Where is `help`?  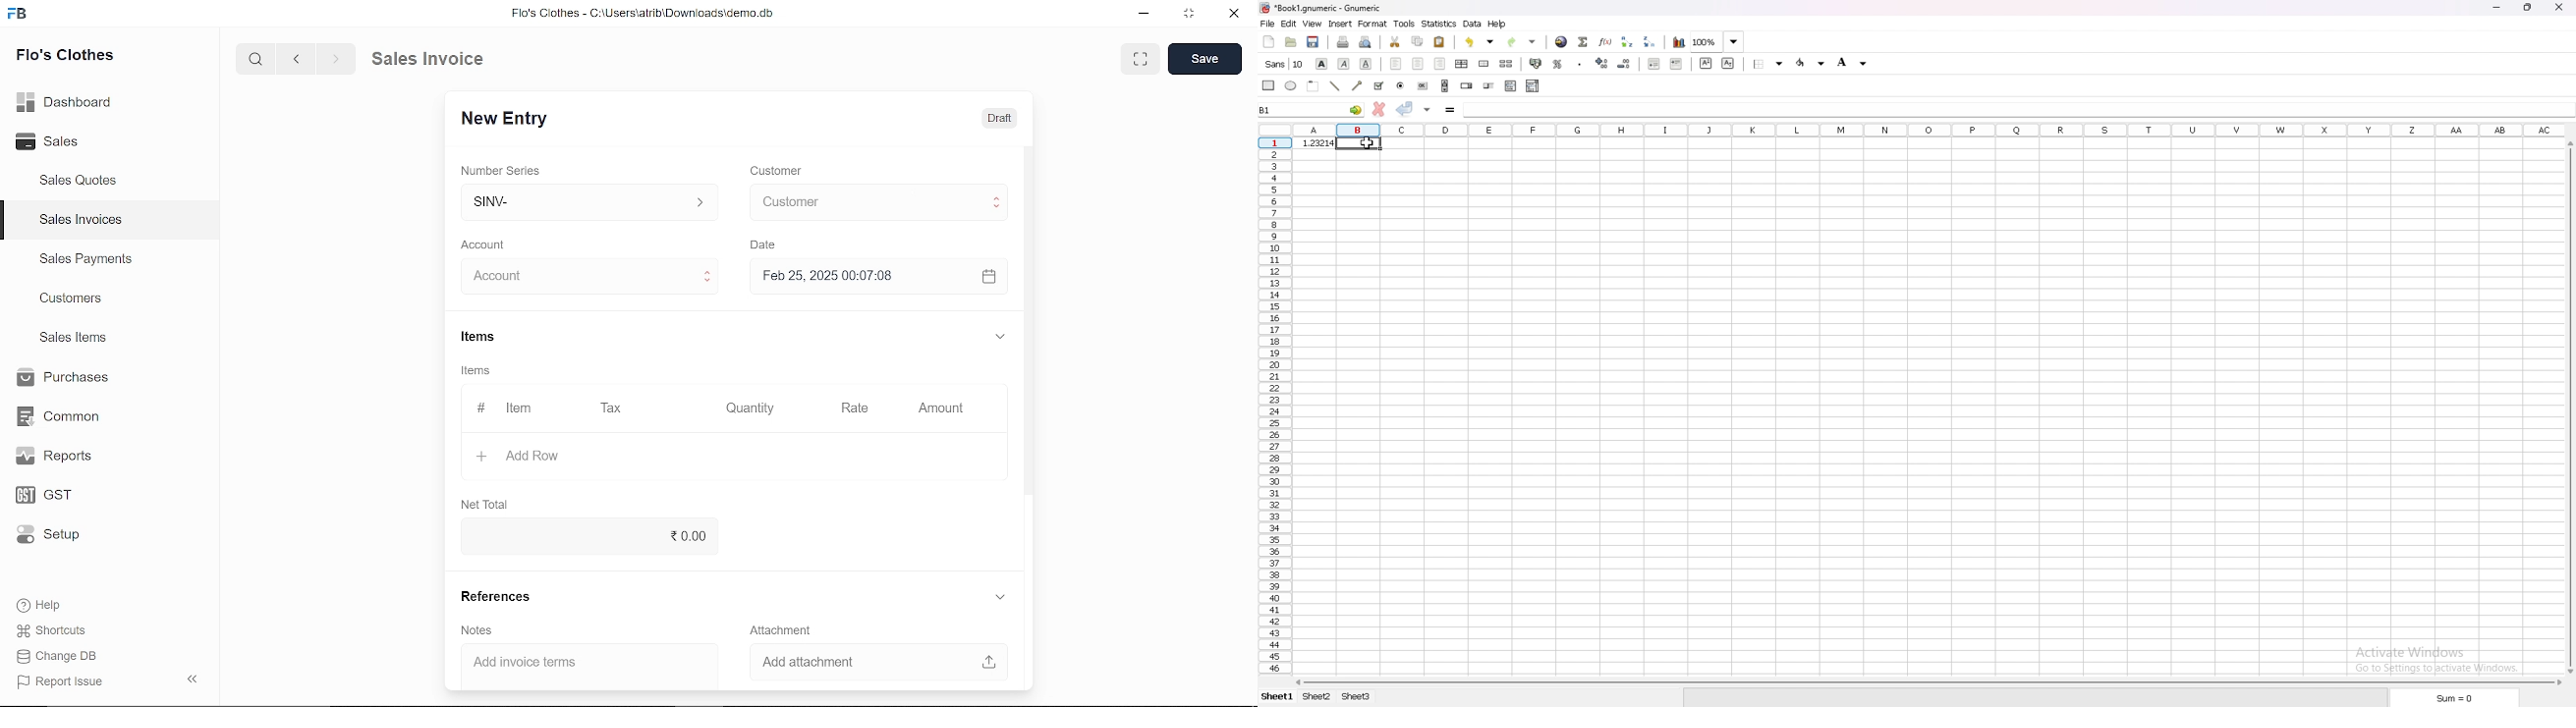
help is located at coordinates (1498, 24).